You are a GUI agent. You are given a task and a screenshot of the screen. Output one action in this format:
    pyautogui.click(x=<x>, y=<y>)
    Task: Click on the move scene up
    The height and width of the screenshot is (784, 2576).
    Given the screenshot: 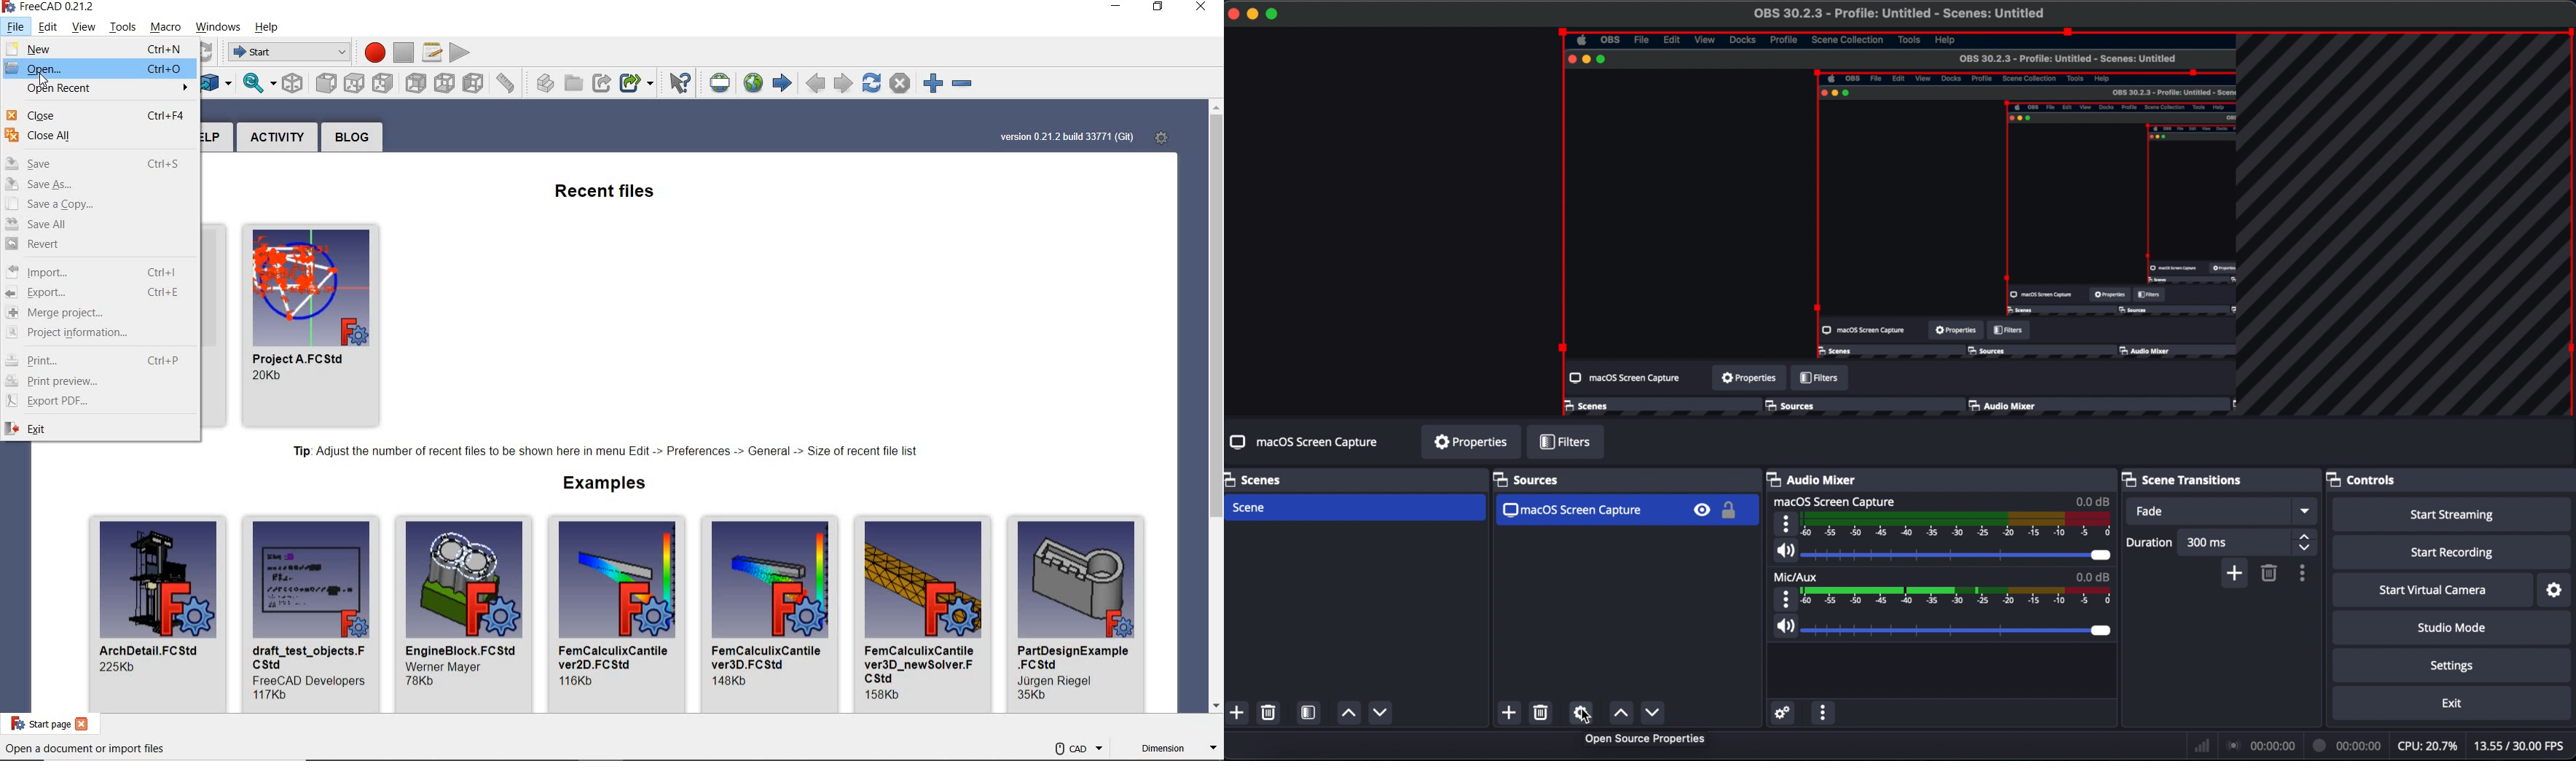 What is the action you would take?
    pyautogui.click(x=1348, y=712)
    